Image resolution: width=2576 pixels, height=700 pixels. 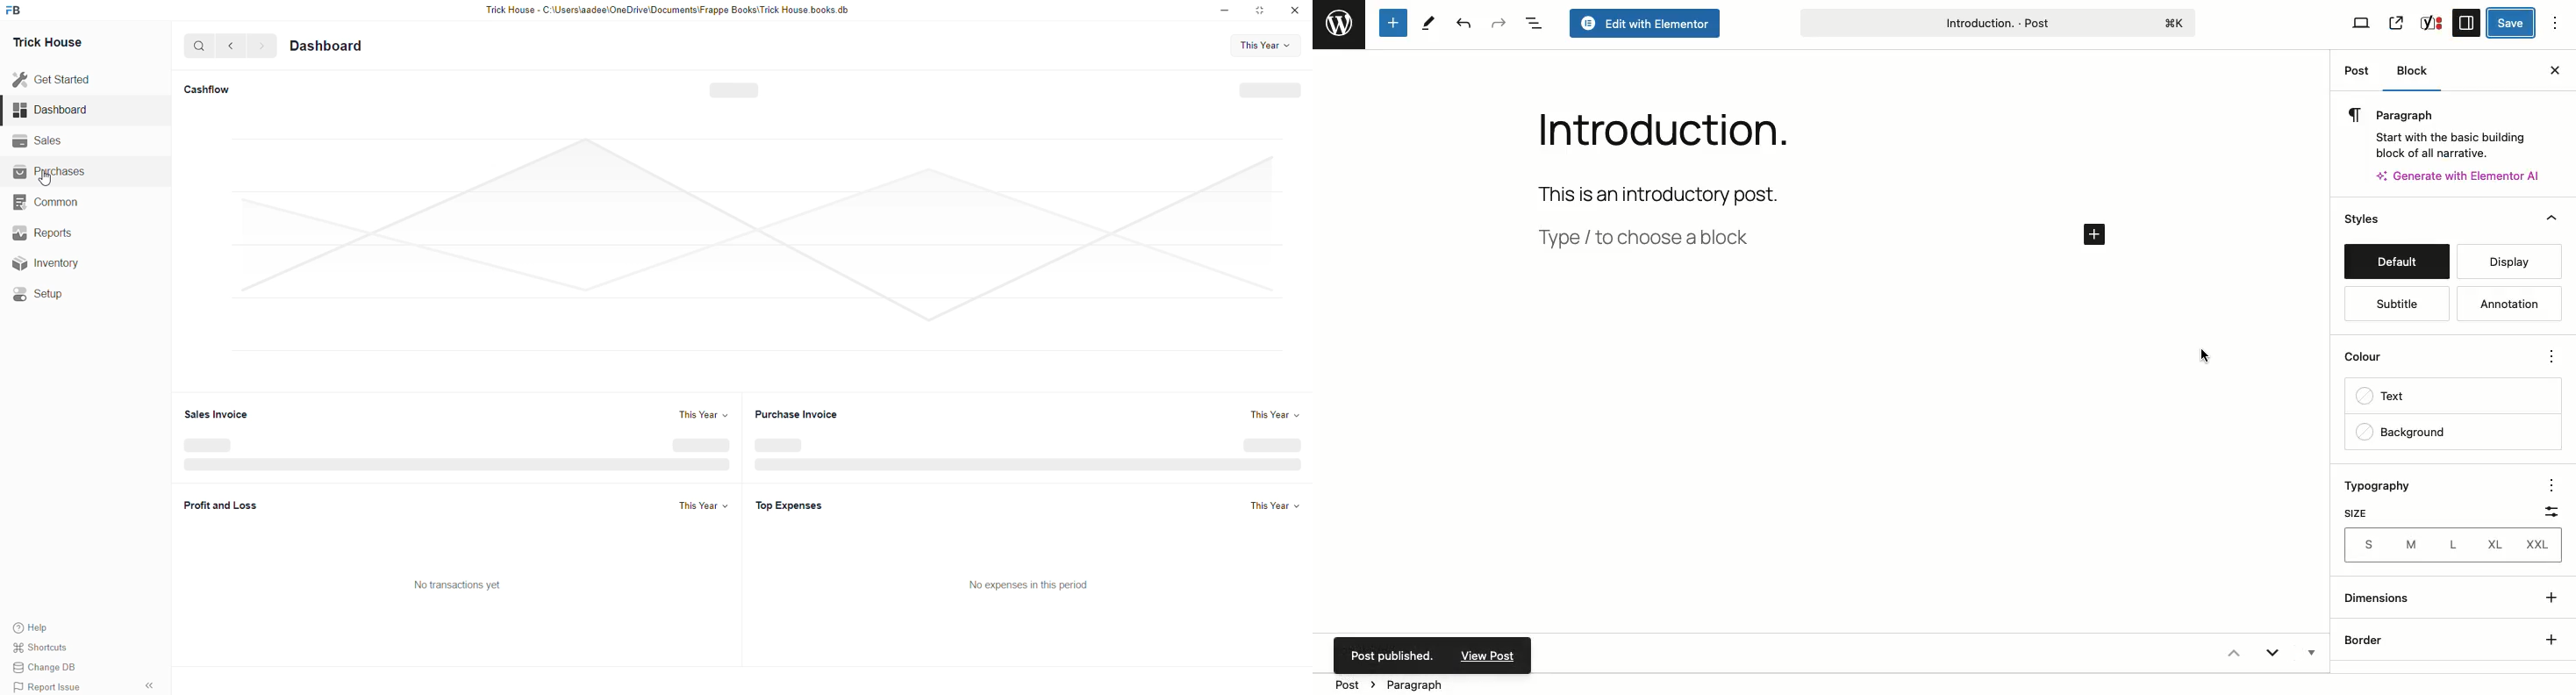 I want to click on Add new post, so click(x=2097, y=233).